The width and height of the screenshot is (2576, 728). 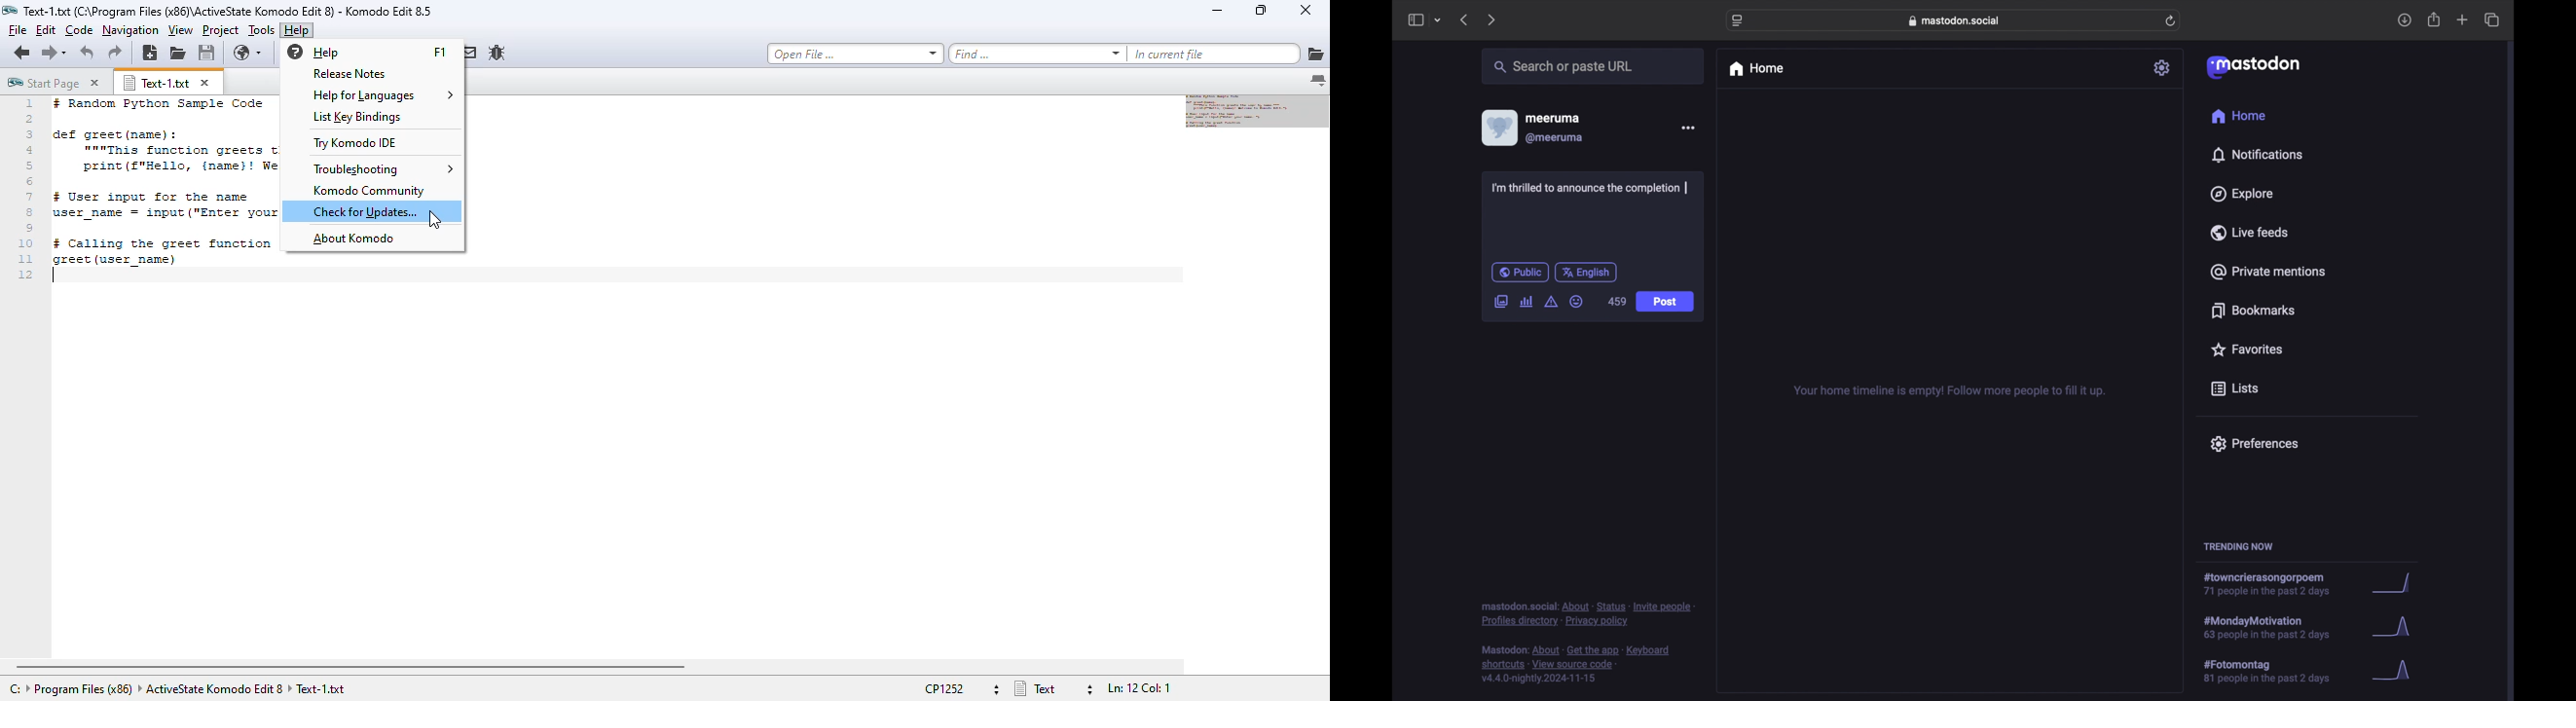 I want to click on mastodon, so click(x=2253, y=68).